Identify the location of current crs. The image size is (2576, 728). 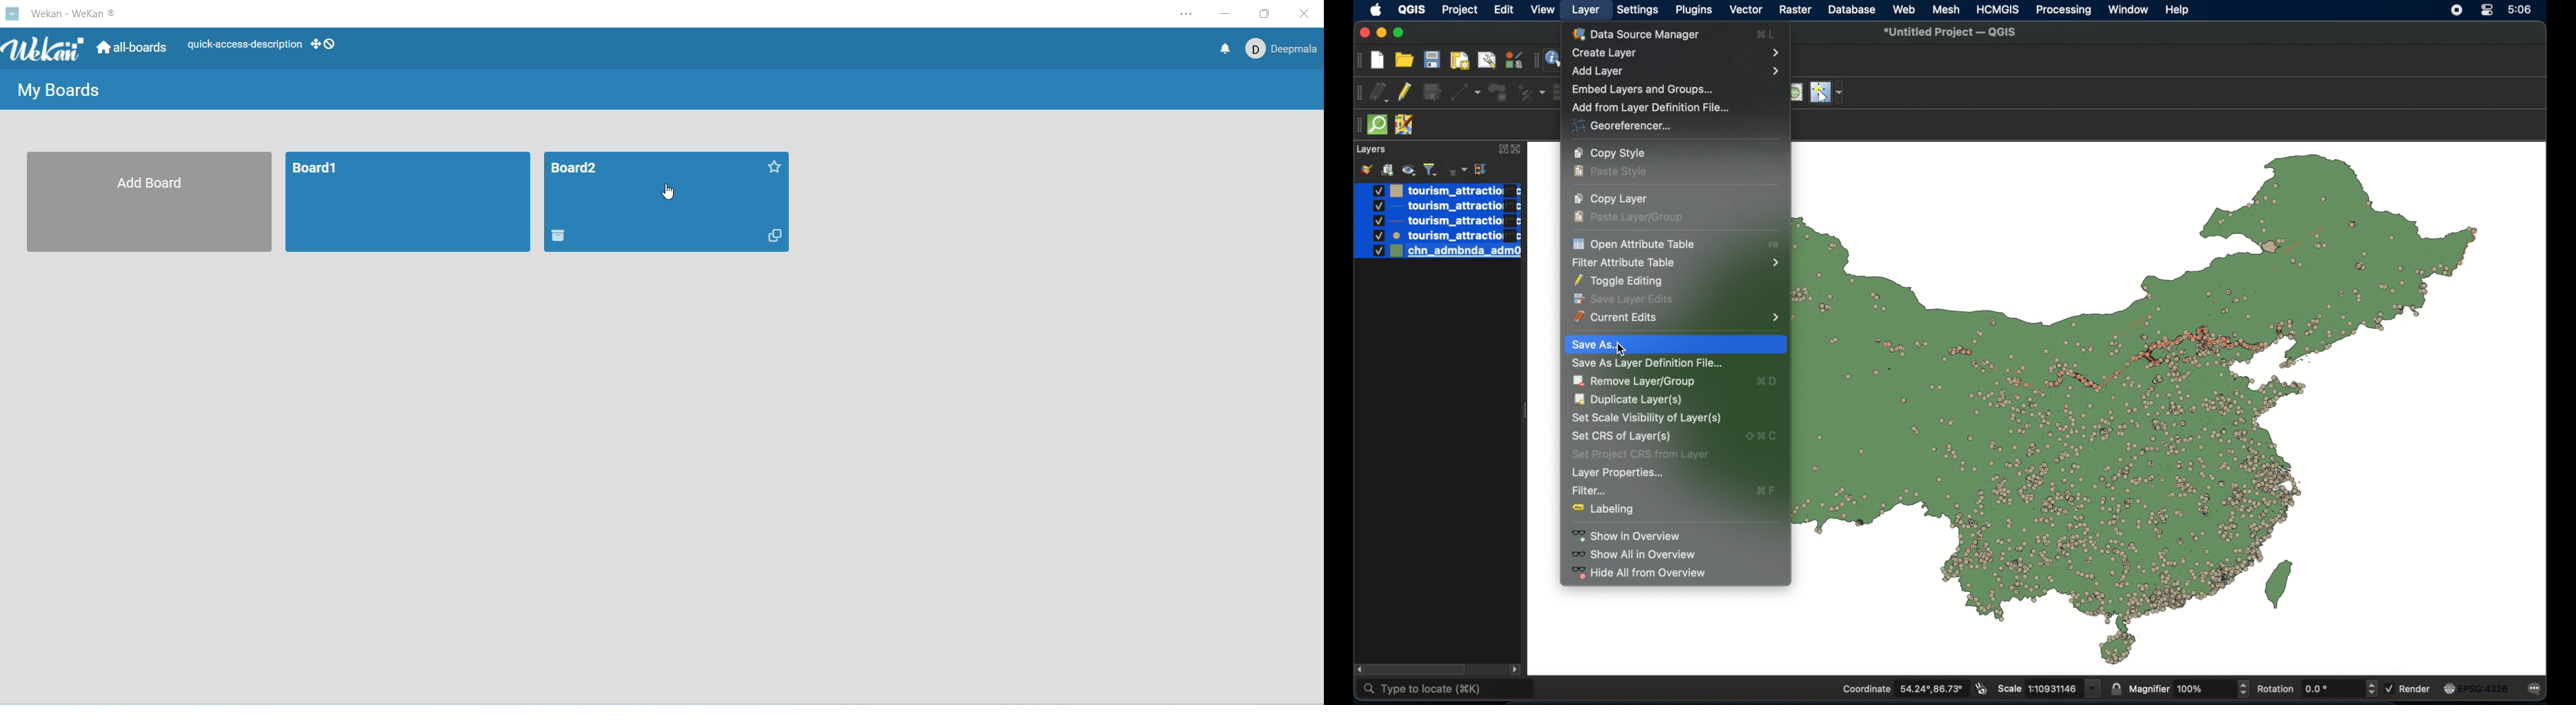
(2478, 687).